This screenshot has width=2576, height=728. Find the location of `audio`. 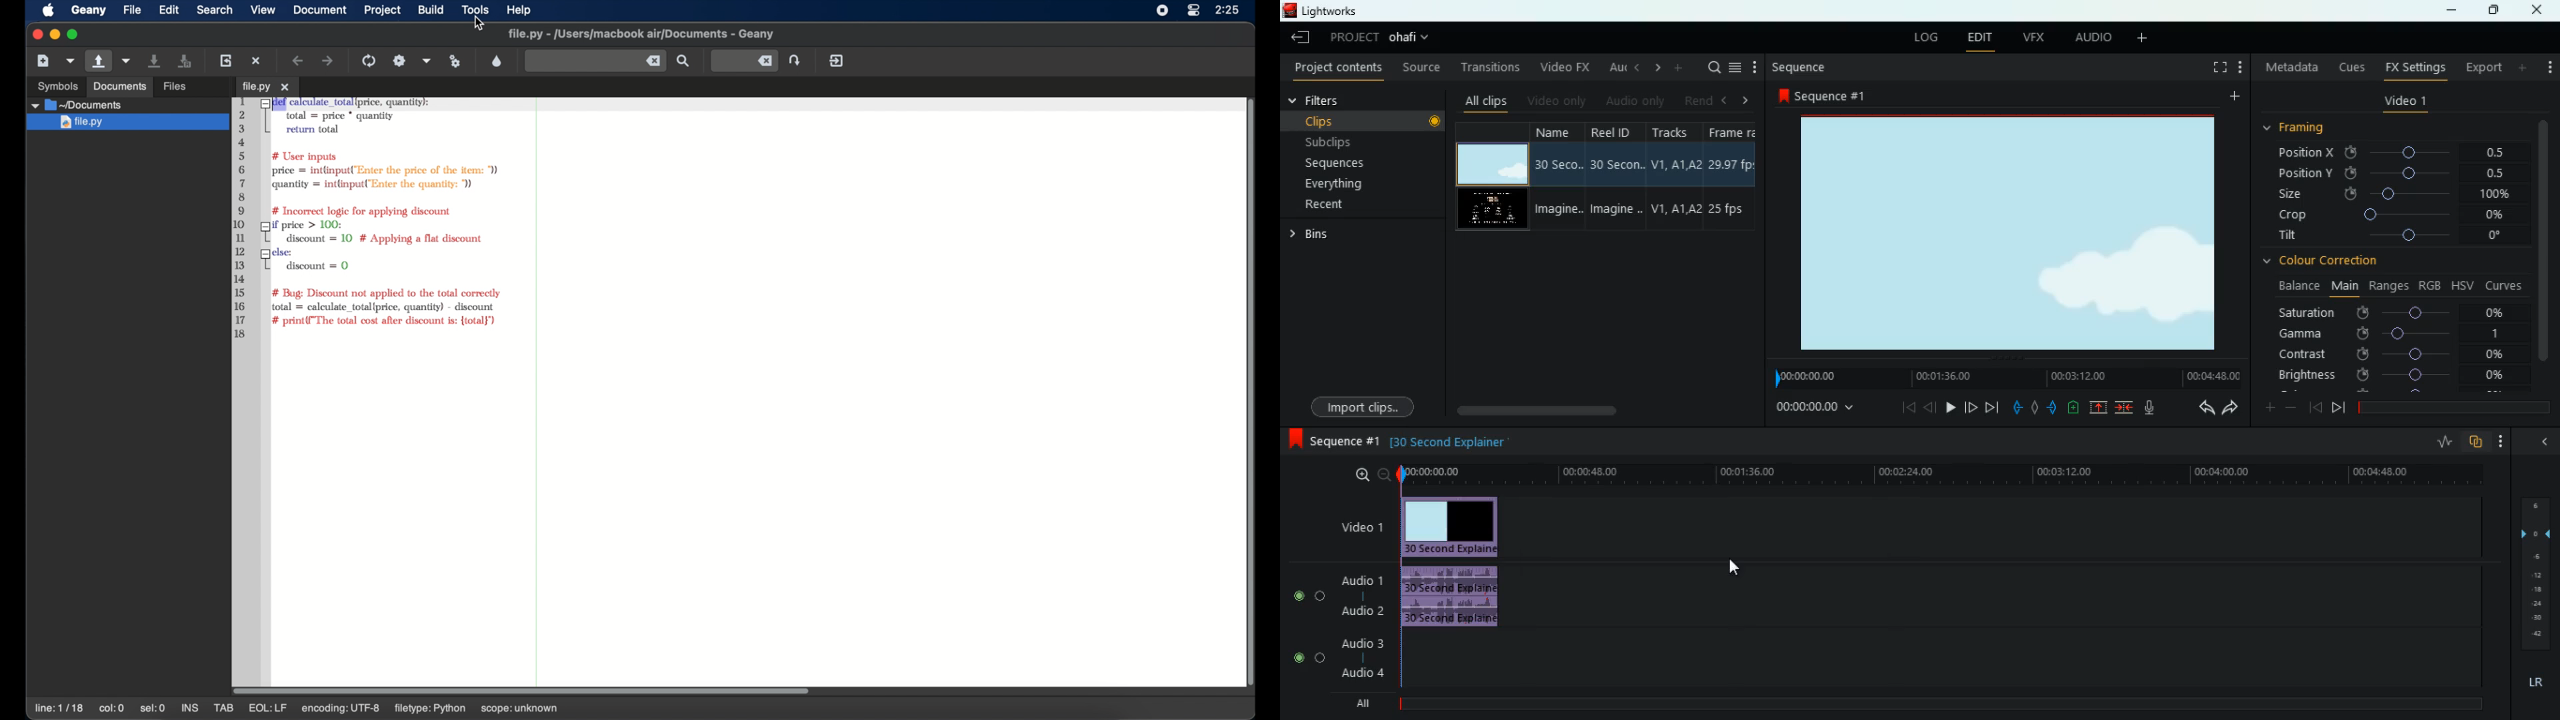

audio is located at coordinates (1456, 598).